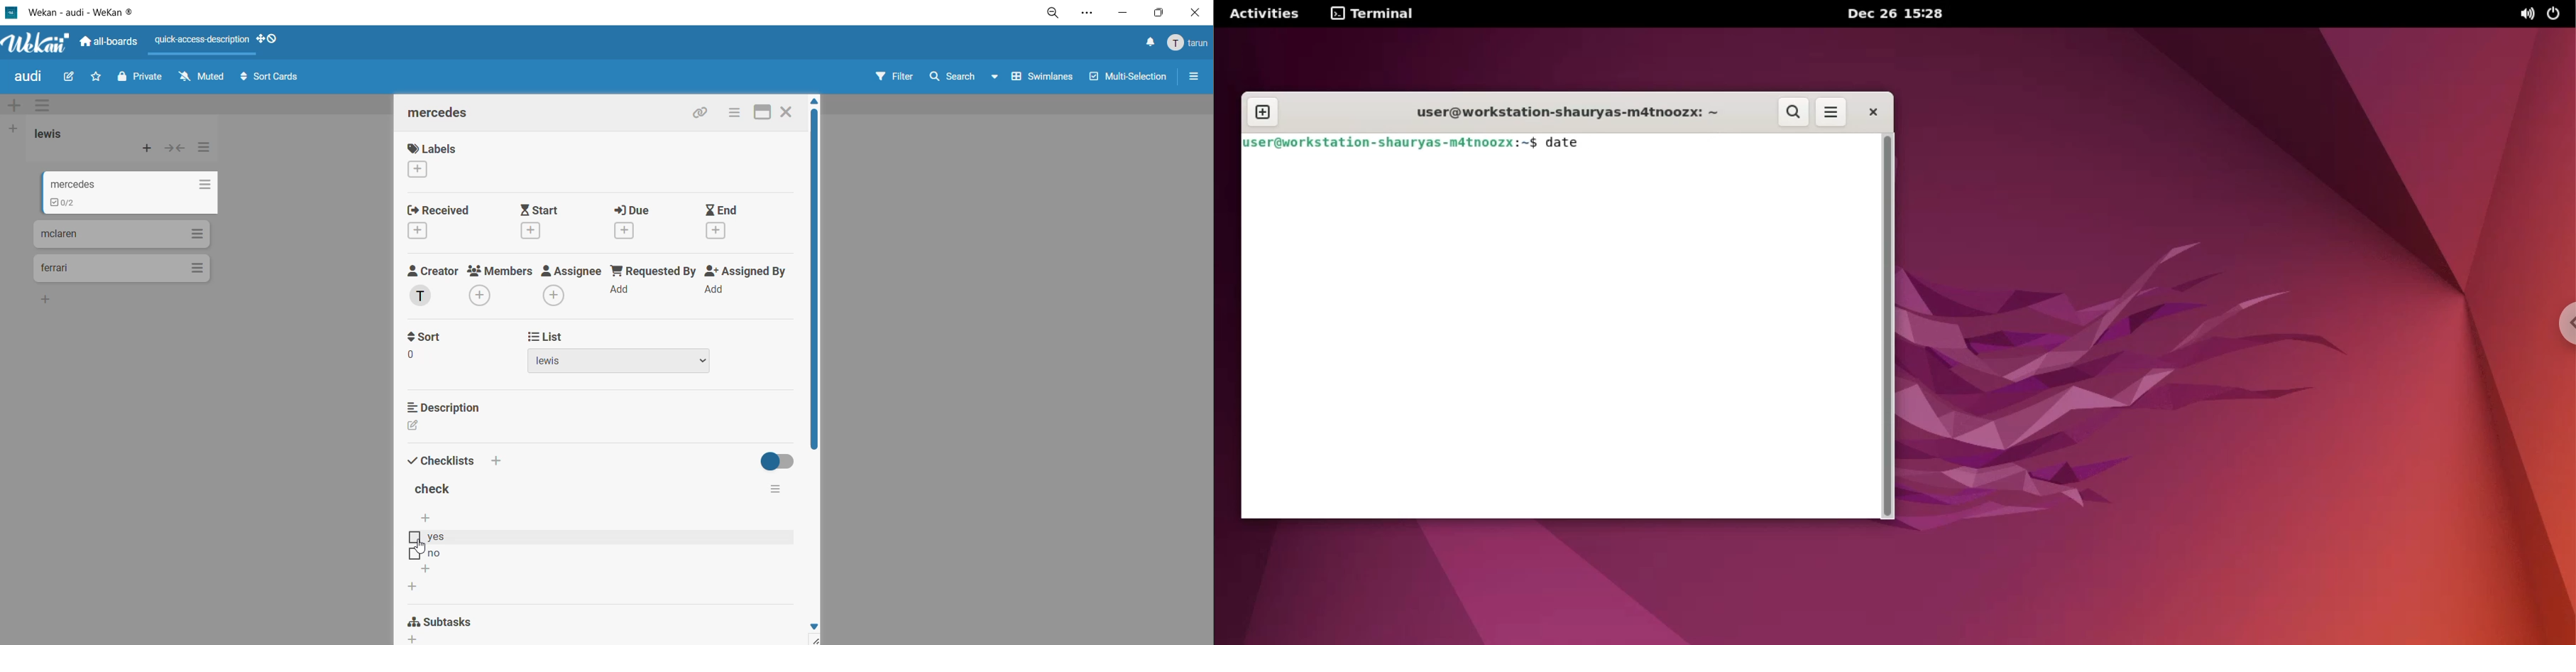 Image resolution: width=2576 pixels, height=672 pixels. What do you see at coordinates (1888, 327) in the screenshot?
I see `scrollbar` at bounding box center [1888, 327].